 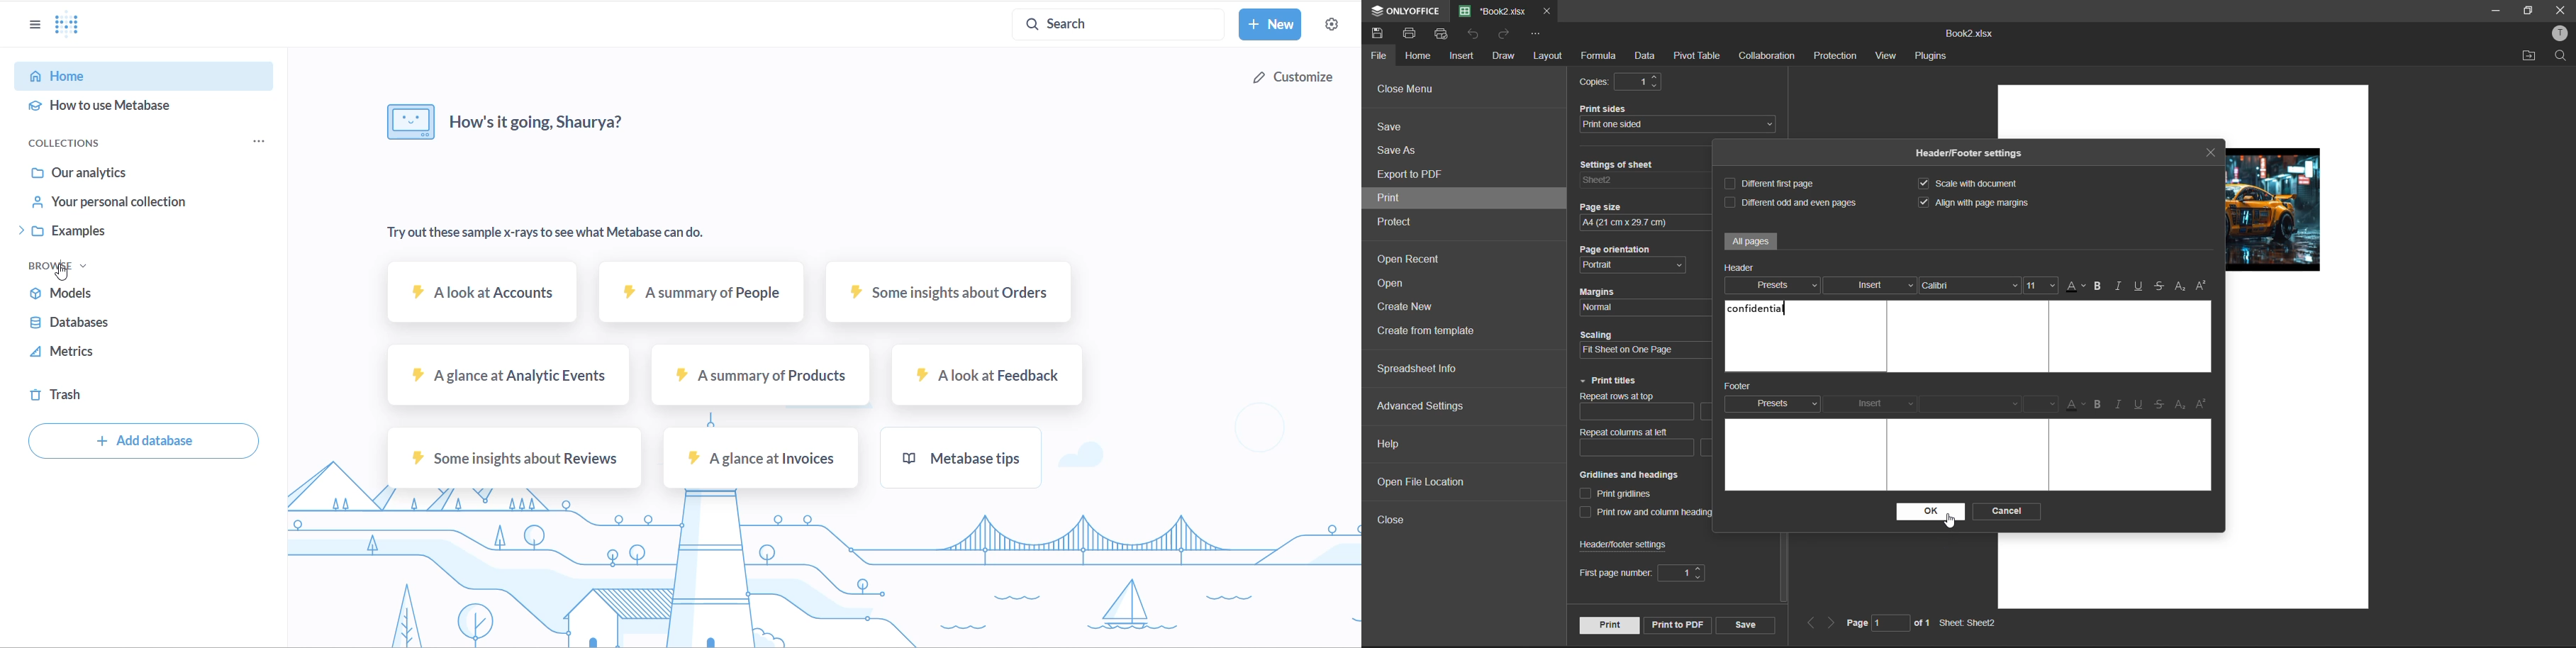 What do you see at coordinates (1546, 13) in the screenshot?
I see `close tab` at bounding box center [1546, 13].